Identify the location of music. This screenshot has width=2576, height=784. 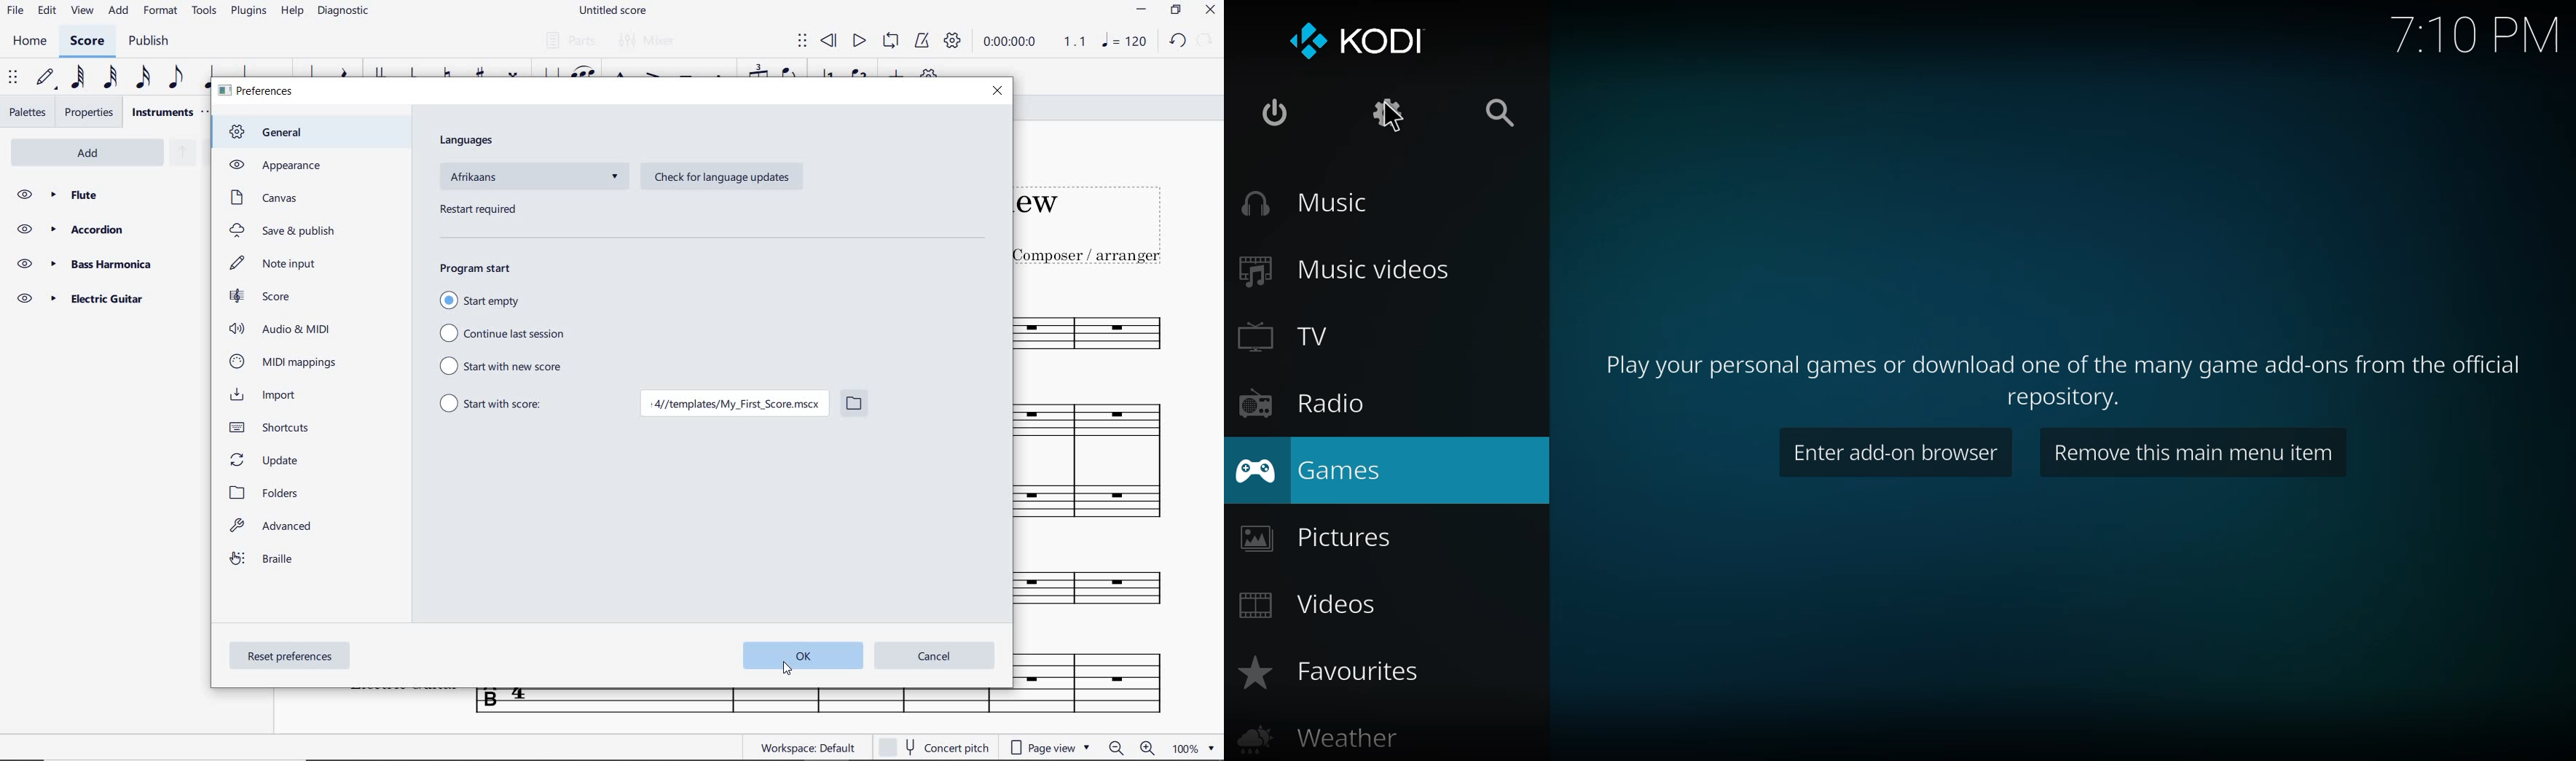
(1303, 204).